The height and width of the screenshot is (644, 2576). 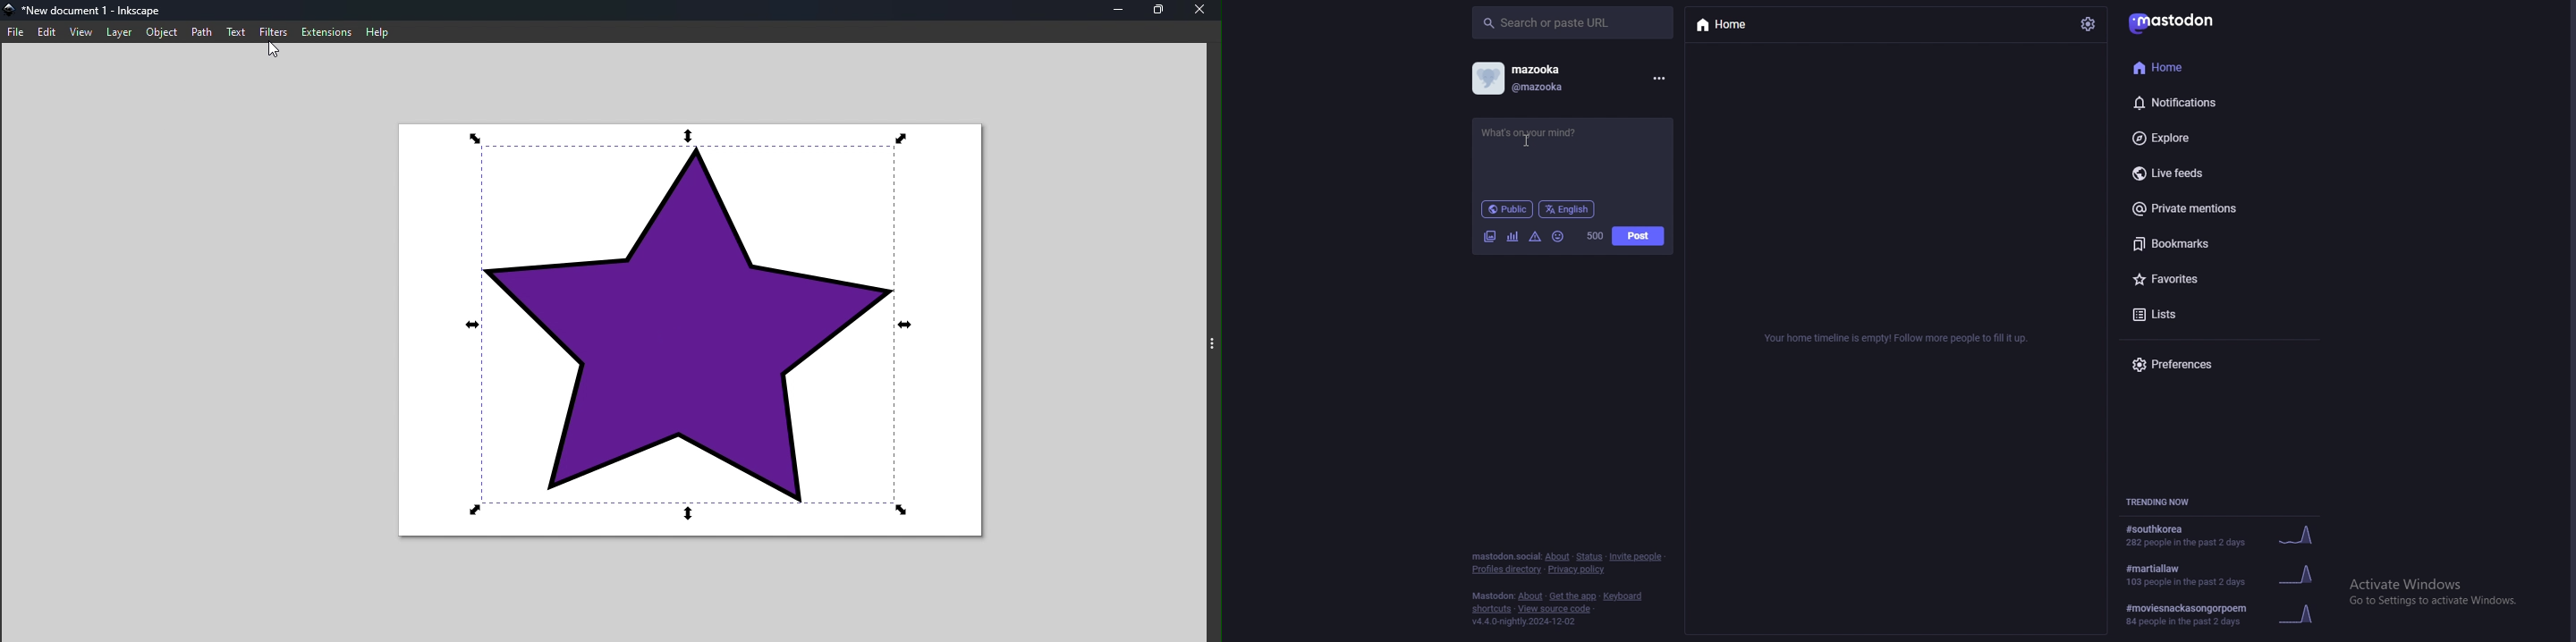 I want to click on favourites, so click(x=2208, y=279).